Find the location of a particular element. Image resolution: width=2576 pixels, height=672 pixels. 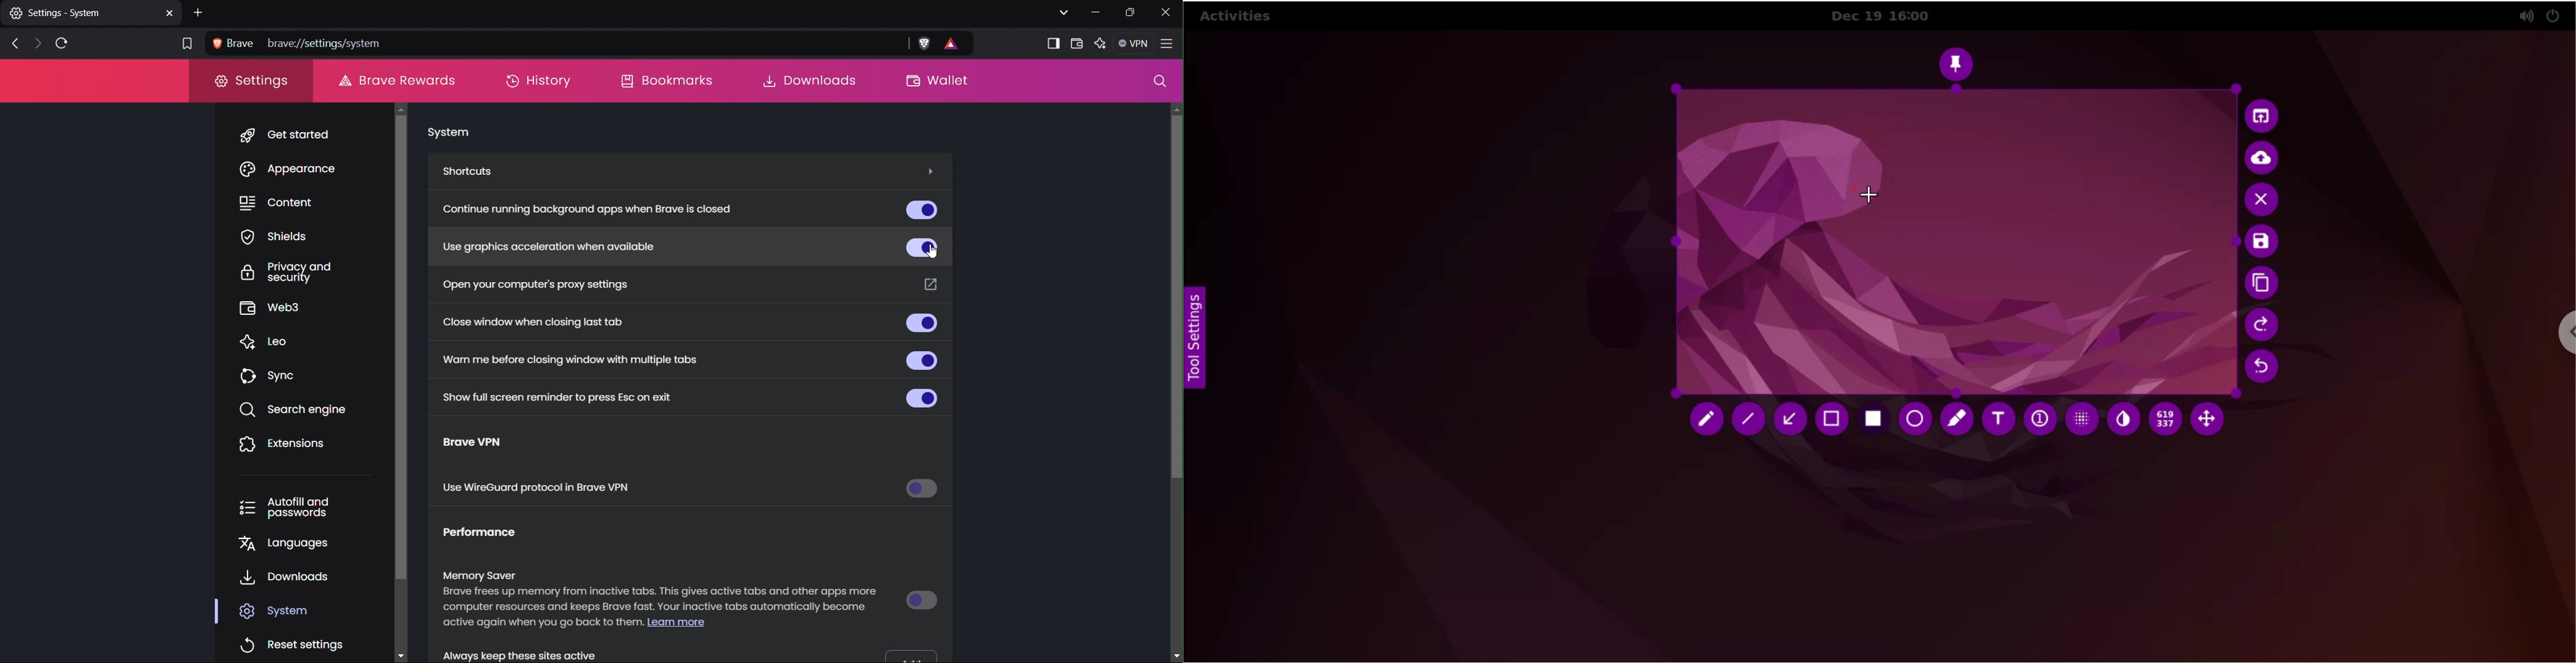

Settings is located at coordinates (253, 85).